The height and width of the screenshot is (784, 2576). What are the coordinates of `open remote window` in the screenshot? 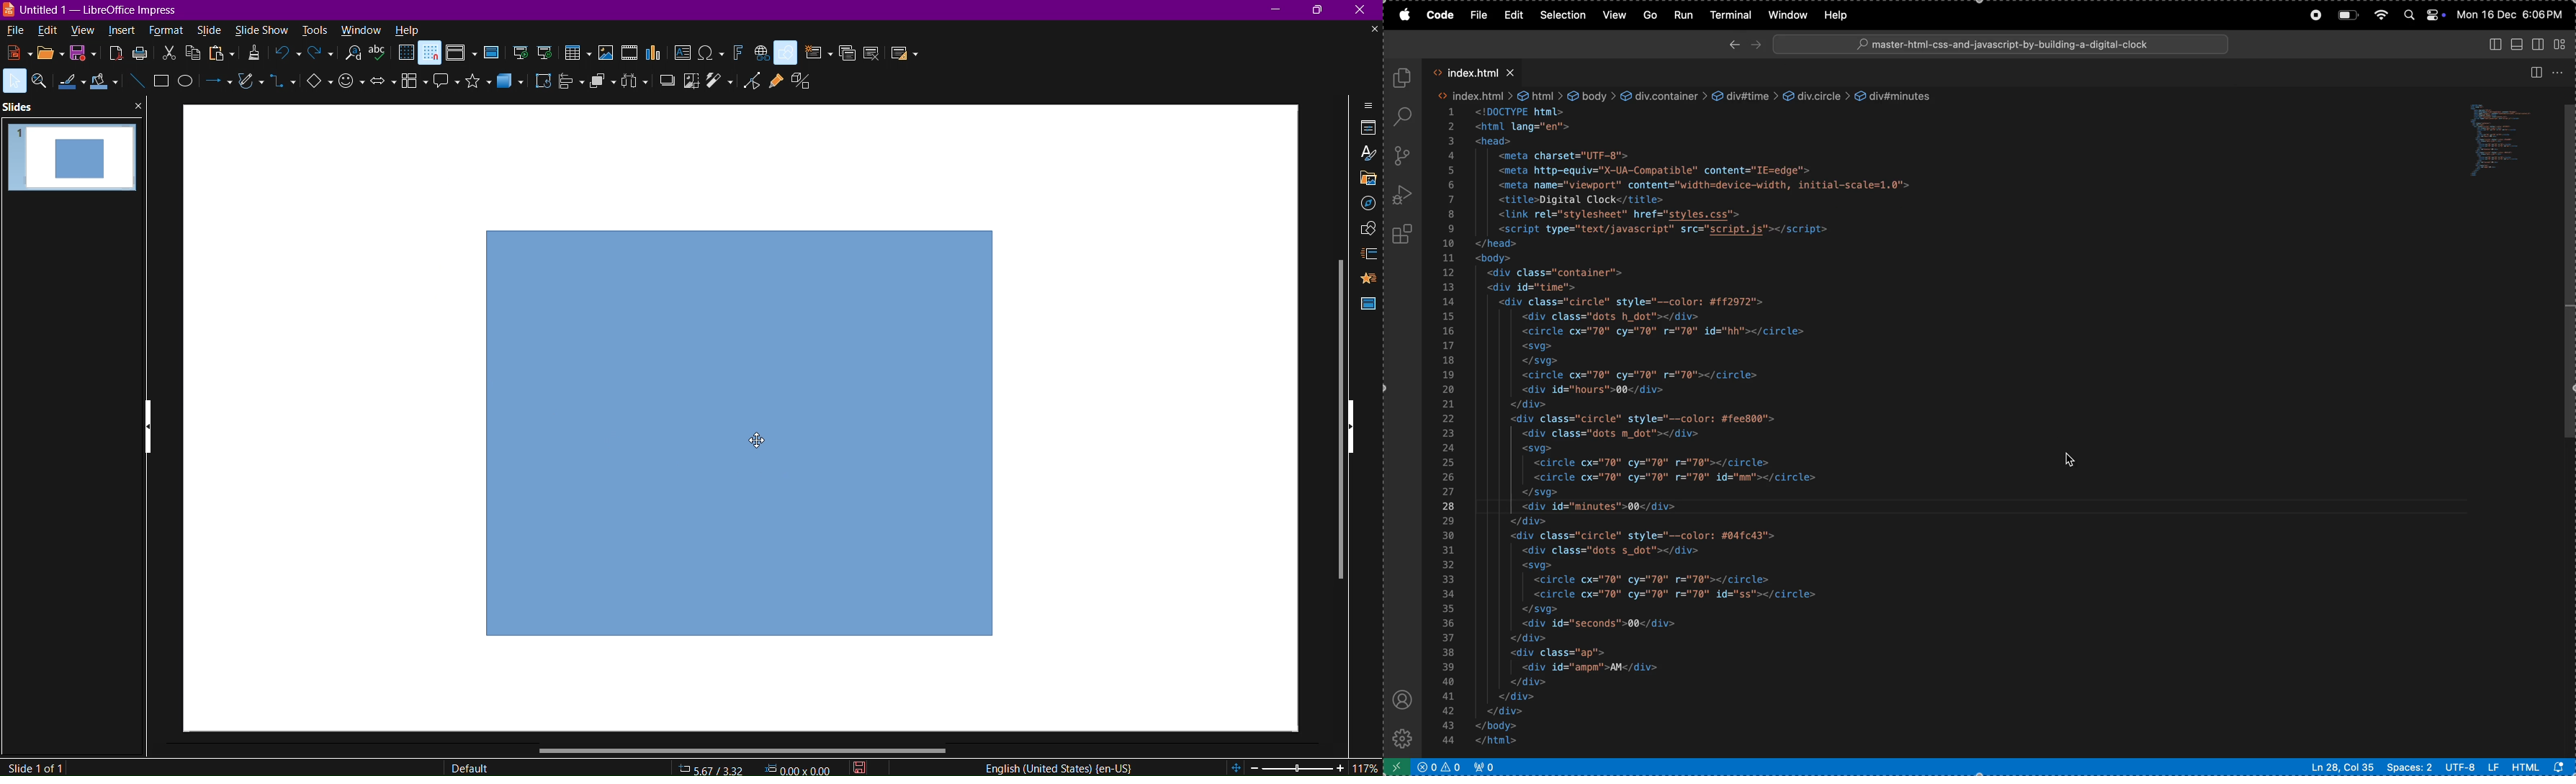 It's located at (1394, 767).